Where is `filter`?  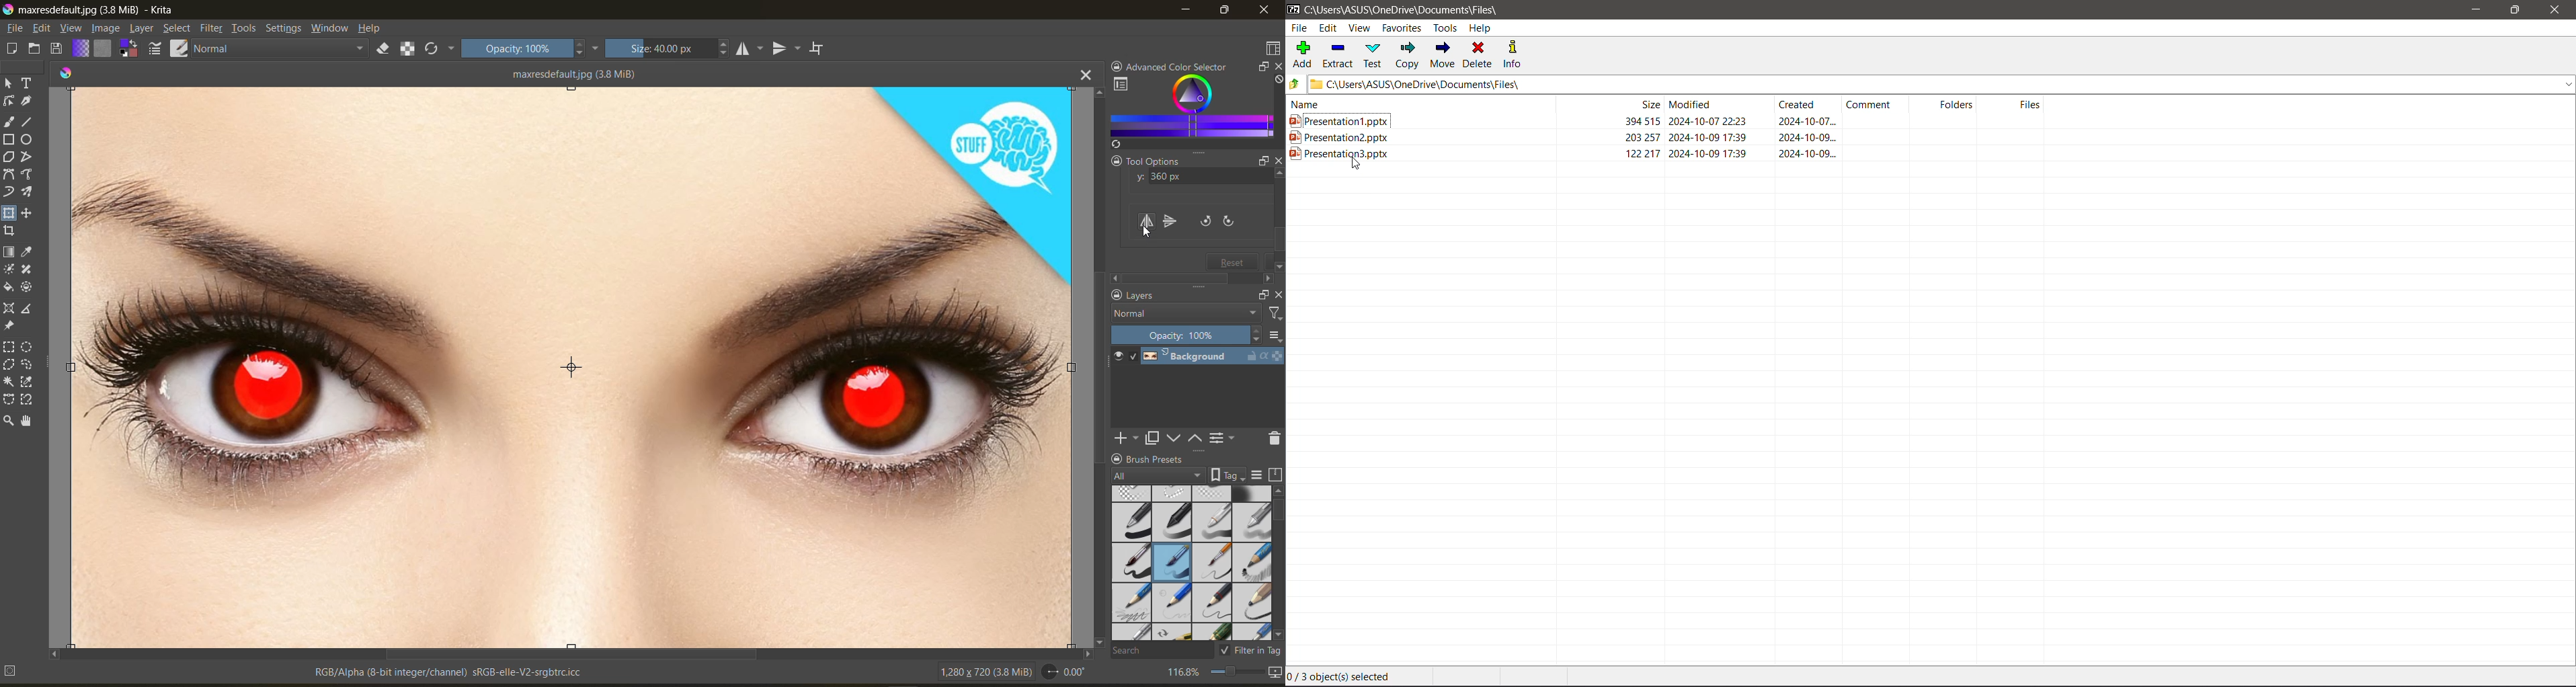 filter is located at coordinates (1274, 313).